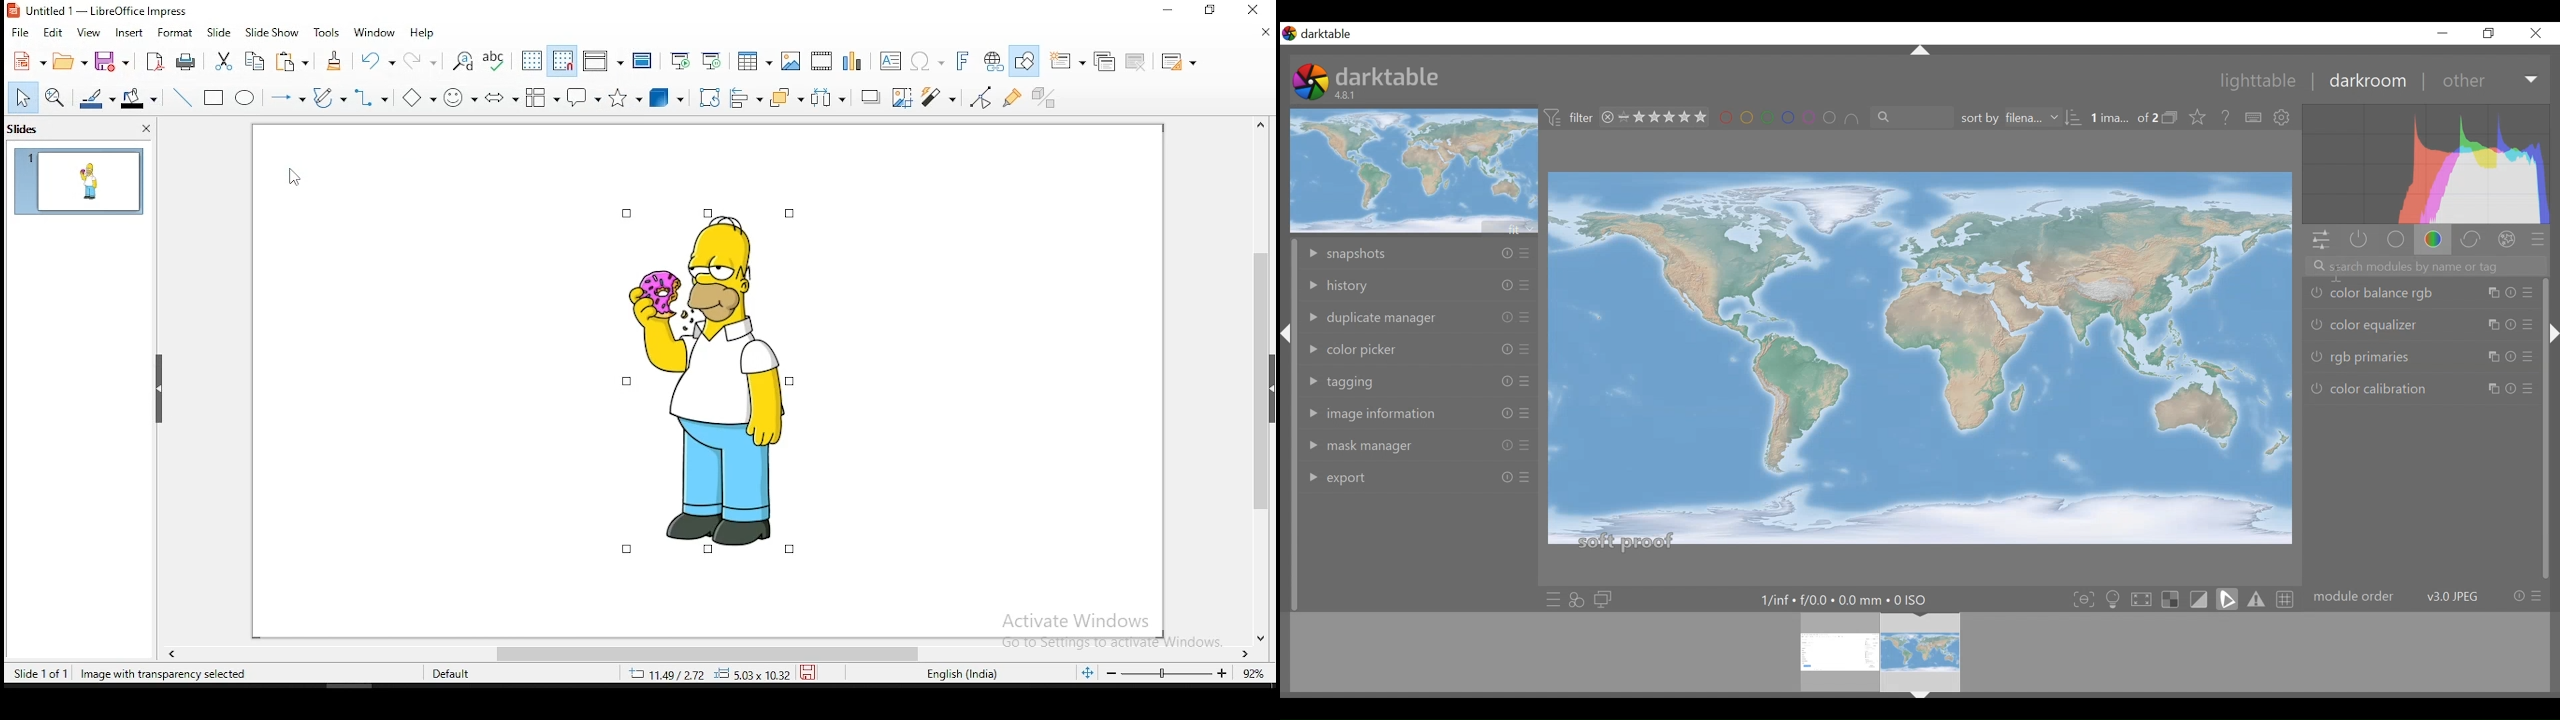  What do you see at coordinates (1605, 600) in the screenshot?
I see `display a second darkroom image` at bounding box center [1605, 600].